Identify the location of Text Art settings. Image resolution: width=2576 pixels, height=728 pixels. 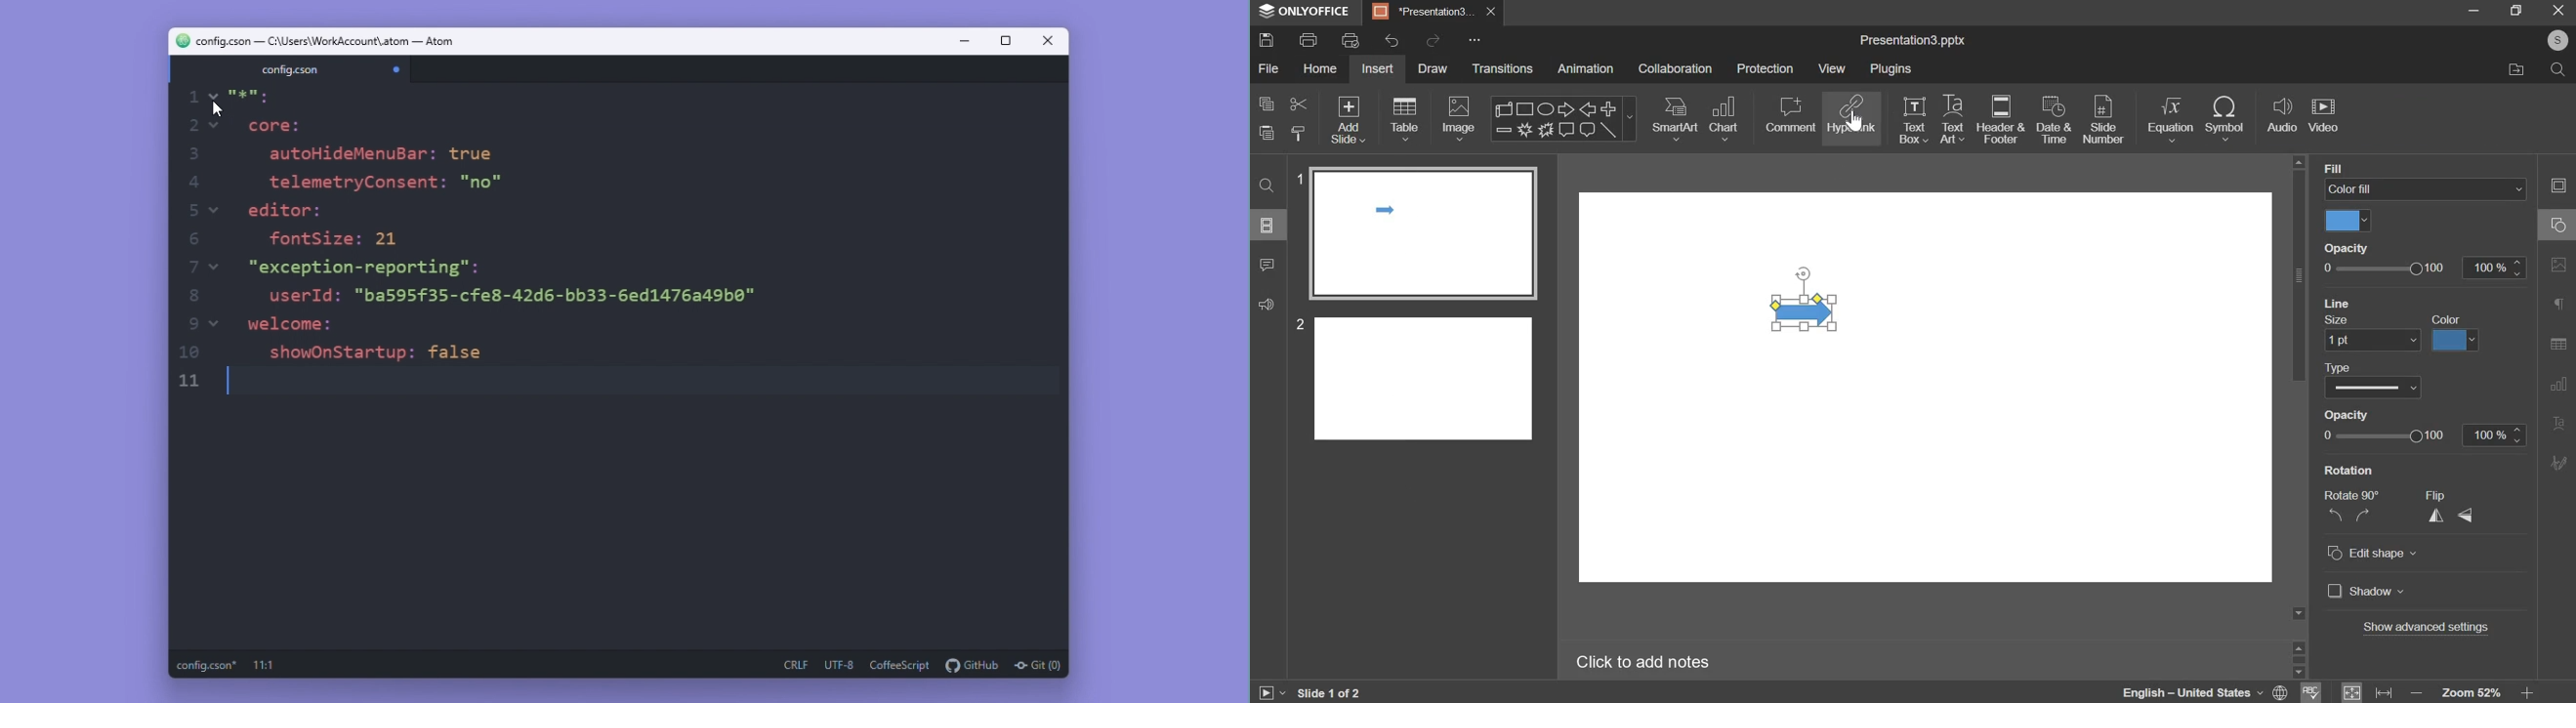
(2560, 424).